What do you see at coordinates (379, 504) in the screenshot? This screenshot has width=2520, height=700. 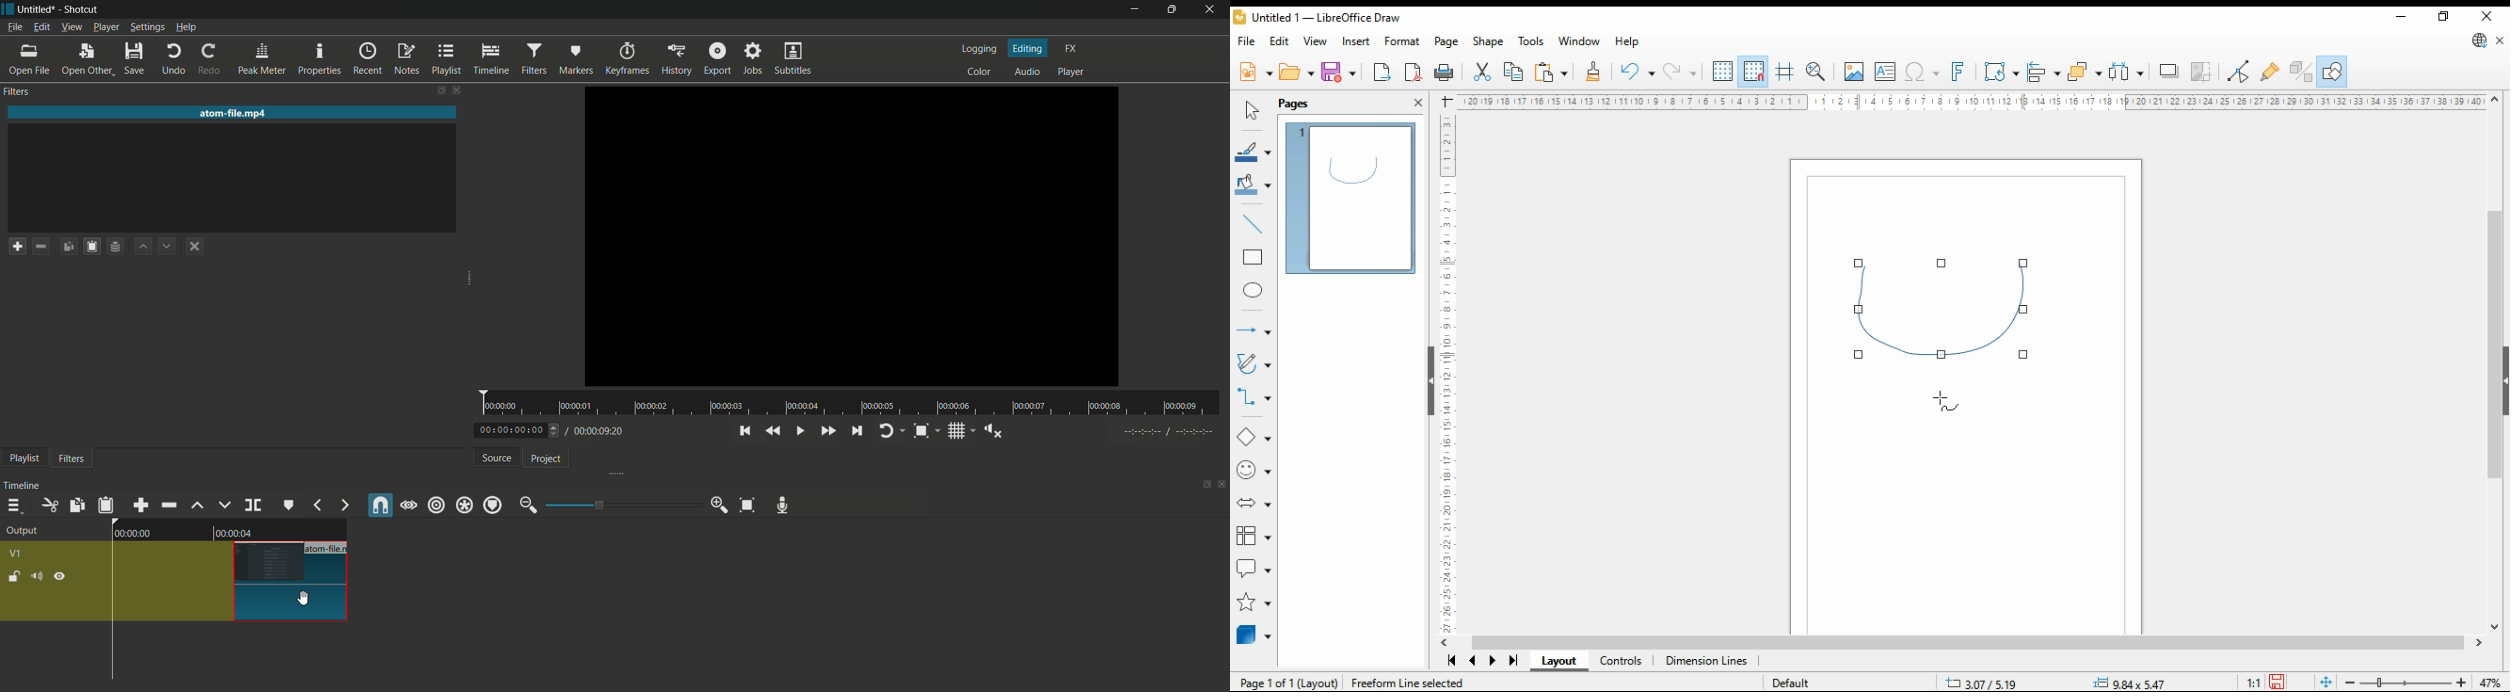 I see `snap` at bounding box center [379, 504].